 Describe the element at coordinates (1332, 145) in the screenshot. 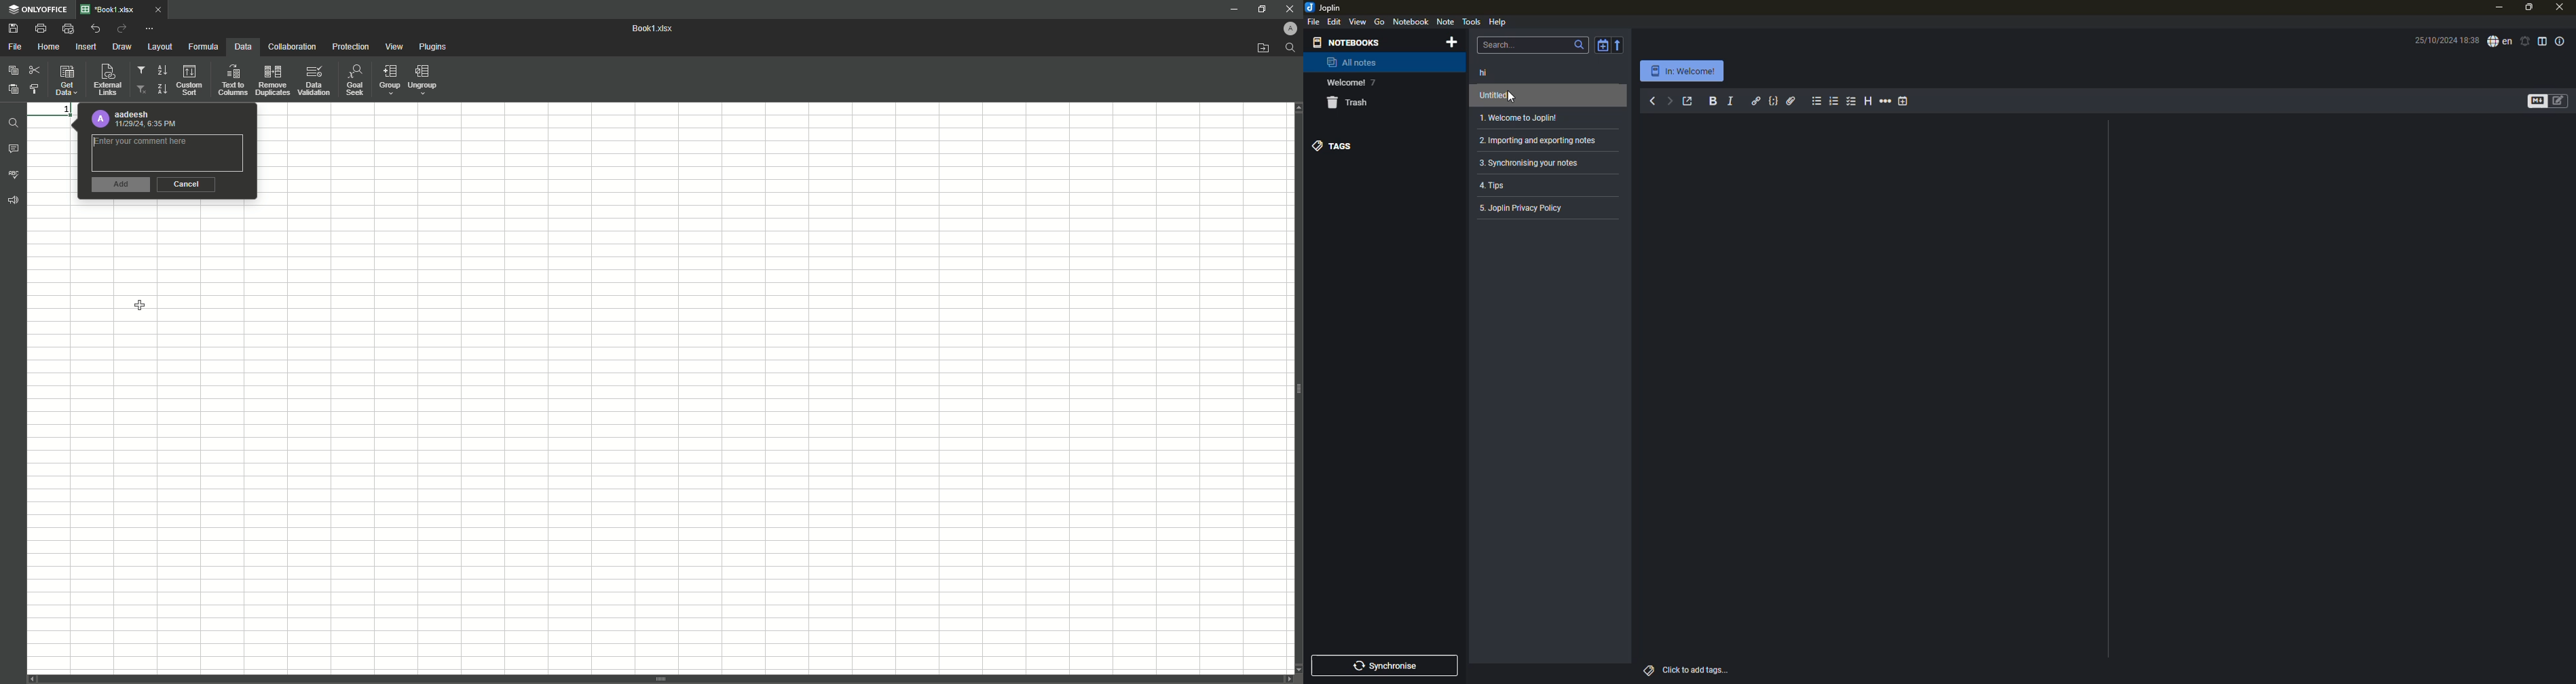

I see `tags` at that location.